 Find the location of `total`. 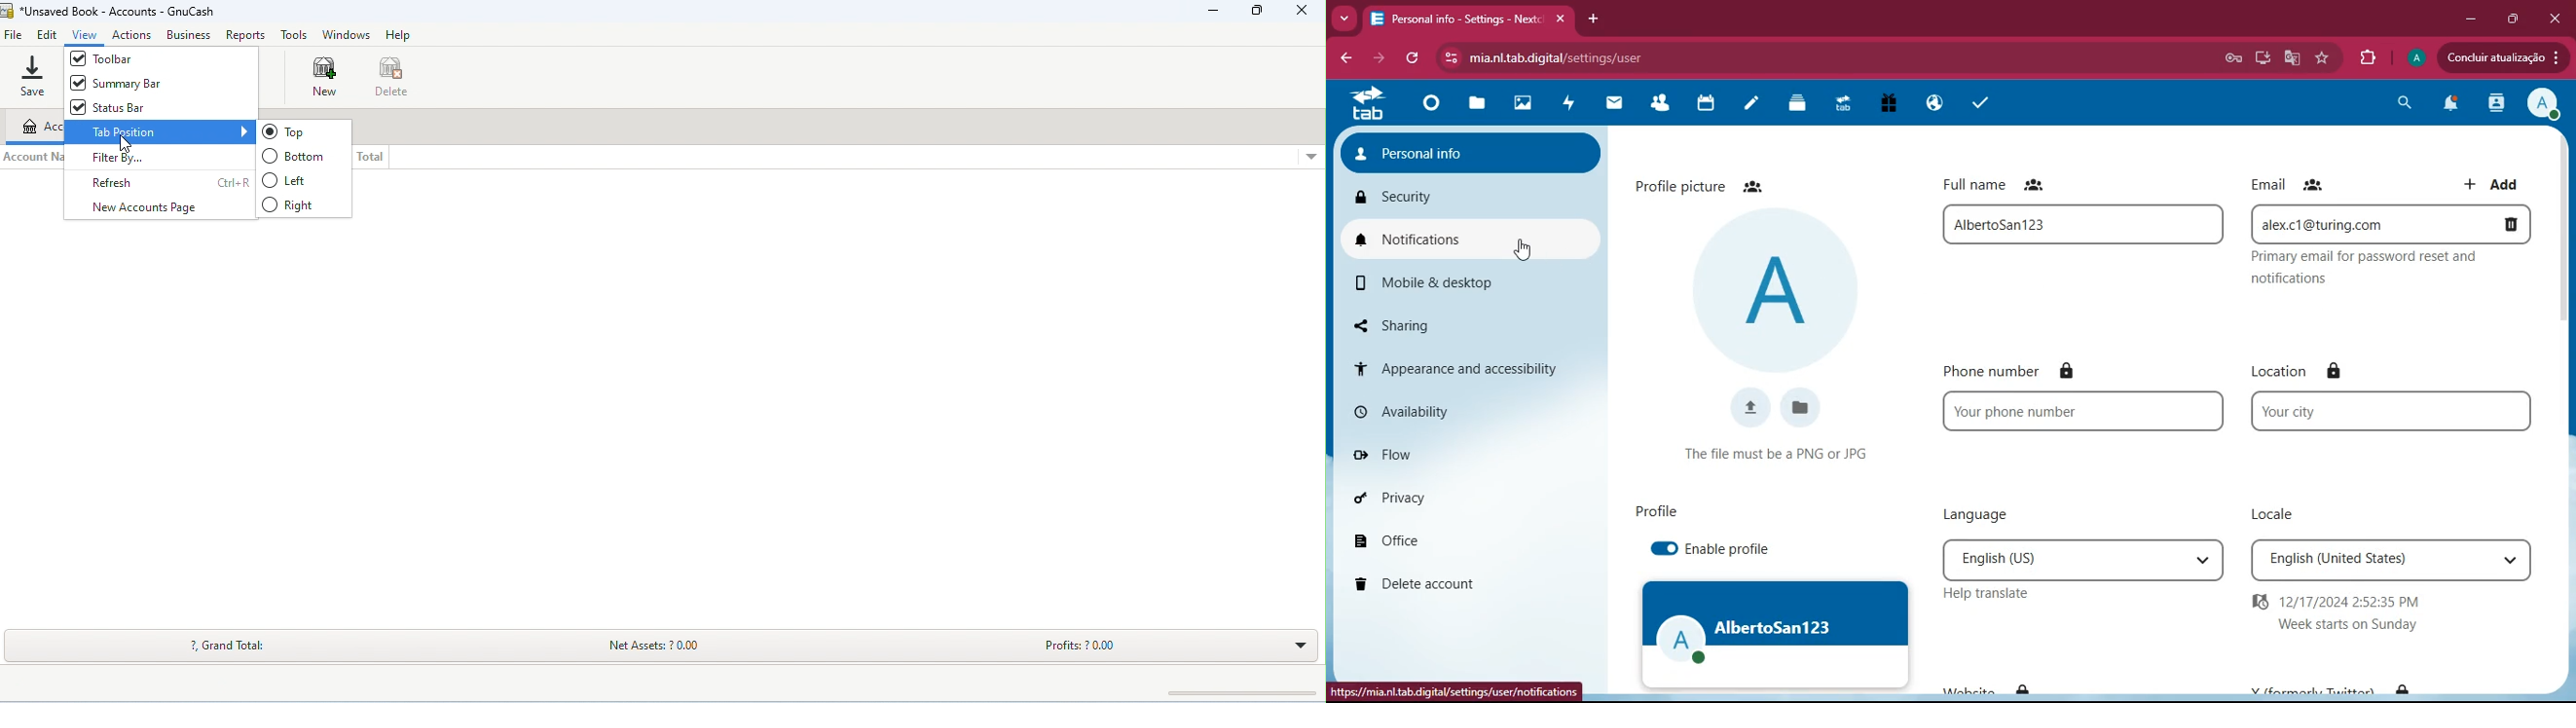

total is located at coordinates (369, 157).